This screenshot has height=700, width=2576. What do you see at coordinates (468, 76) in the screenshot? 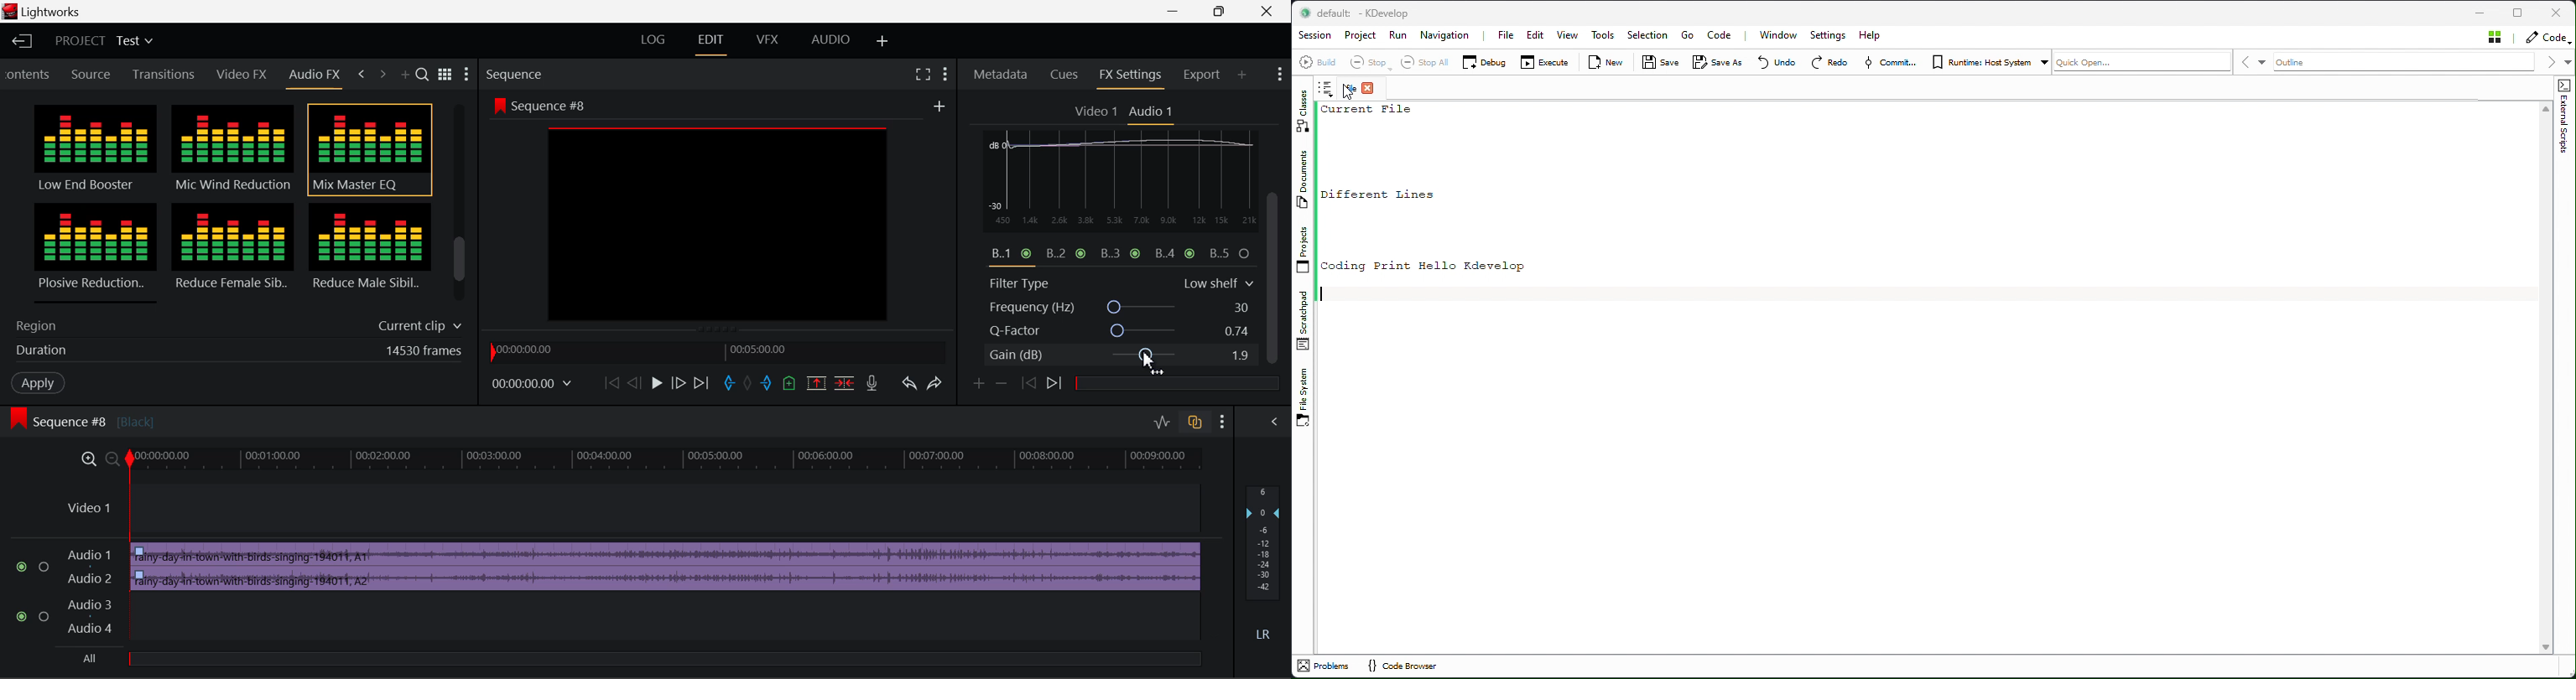
I see `Settings` at bounding box center [468, 76].